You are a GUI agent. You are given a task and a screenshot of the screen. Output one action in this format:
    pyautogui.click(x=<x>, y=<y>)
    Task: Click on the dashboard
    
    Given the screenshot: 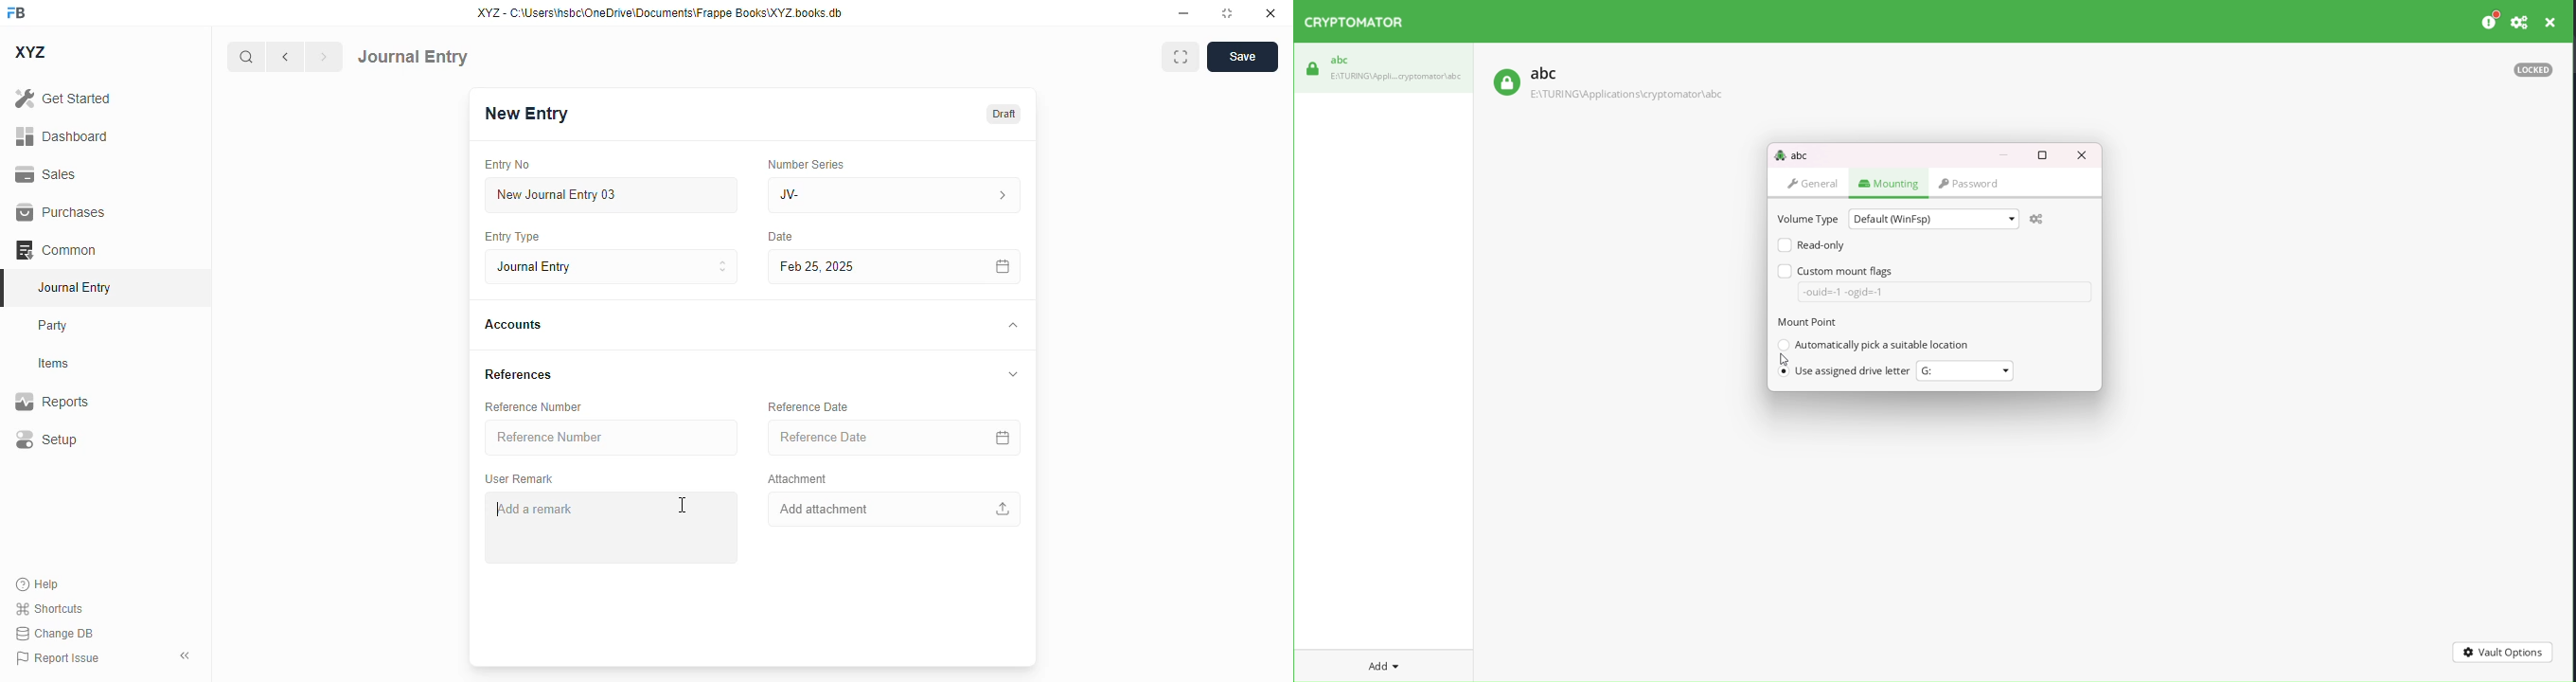 What is the action you would take?
    pyautogui.click(x=62, y=136)
    